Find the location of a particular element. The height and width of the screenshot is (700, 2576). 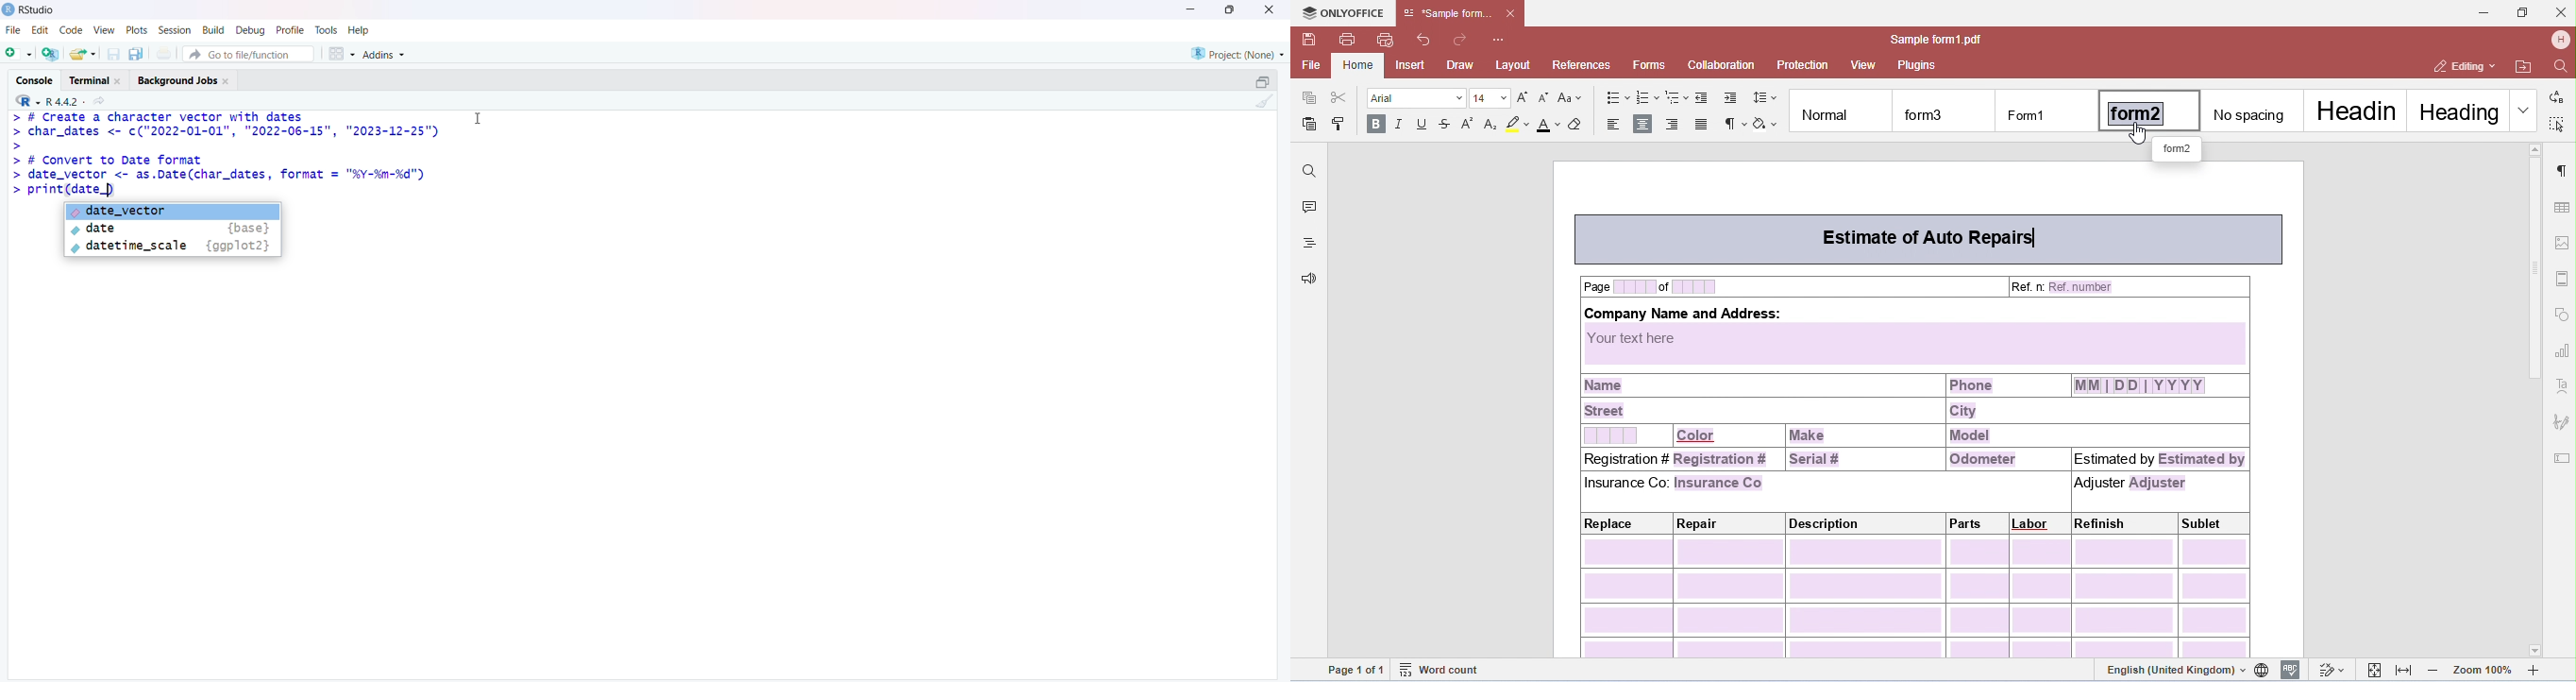

Plots is located at coordinates (135, 30).